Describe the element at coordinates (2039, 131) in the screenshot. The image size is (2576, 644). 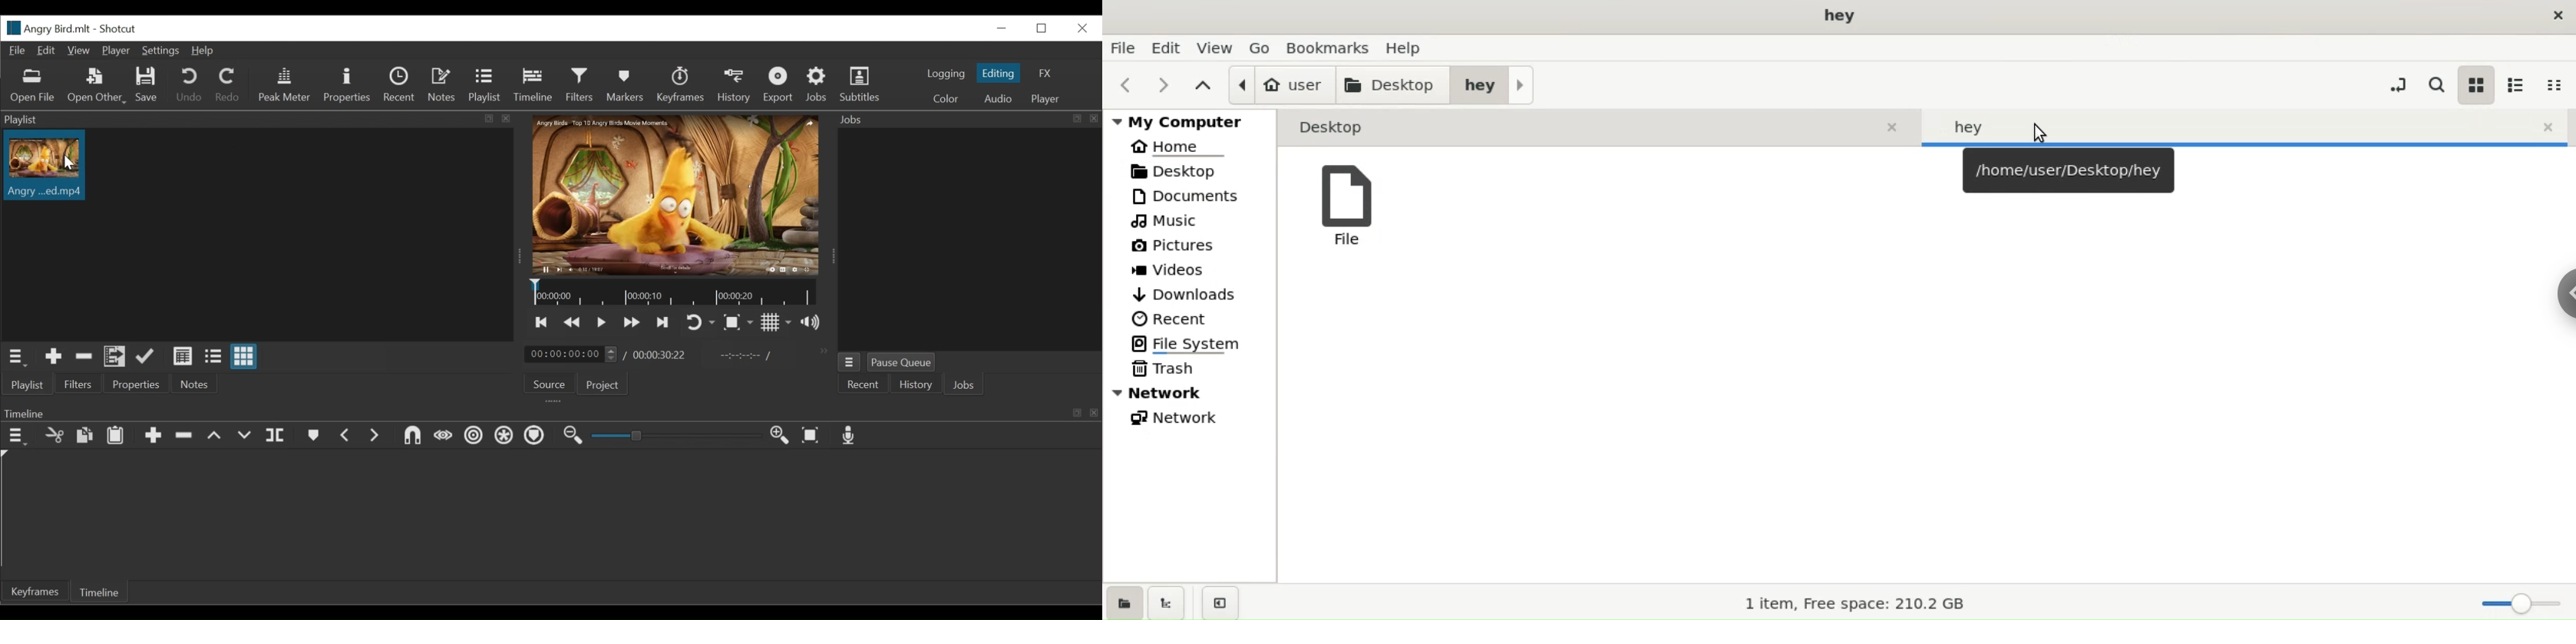
I see `cursor` at that location.